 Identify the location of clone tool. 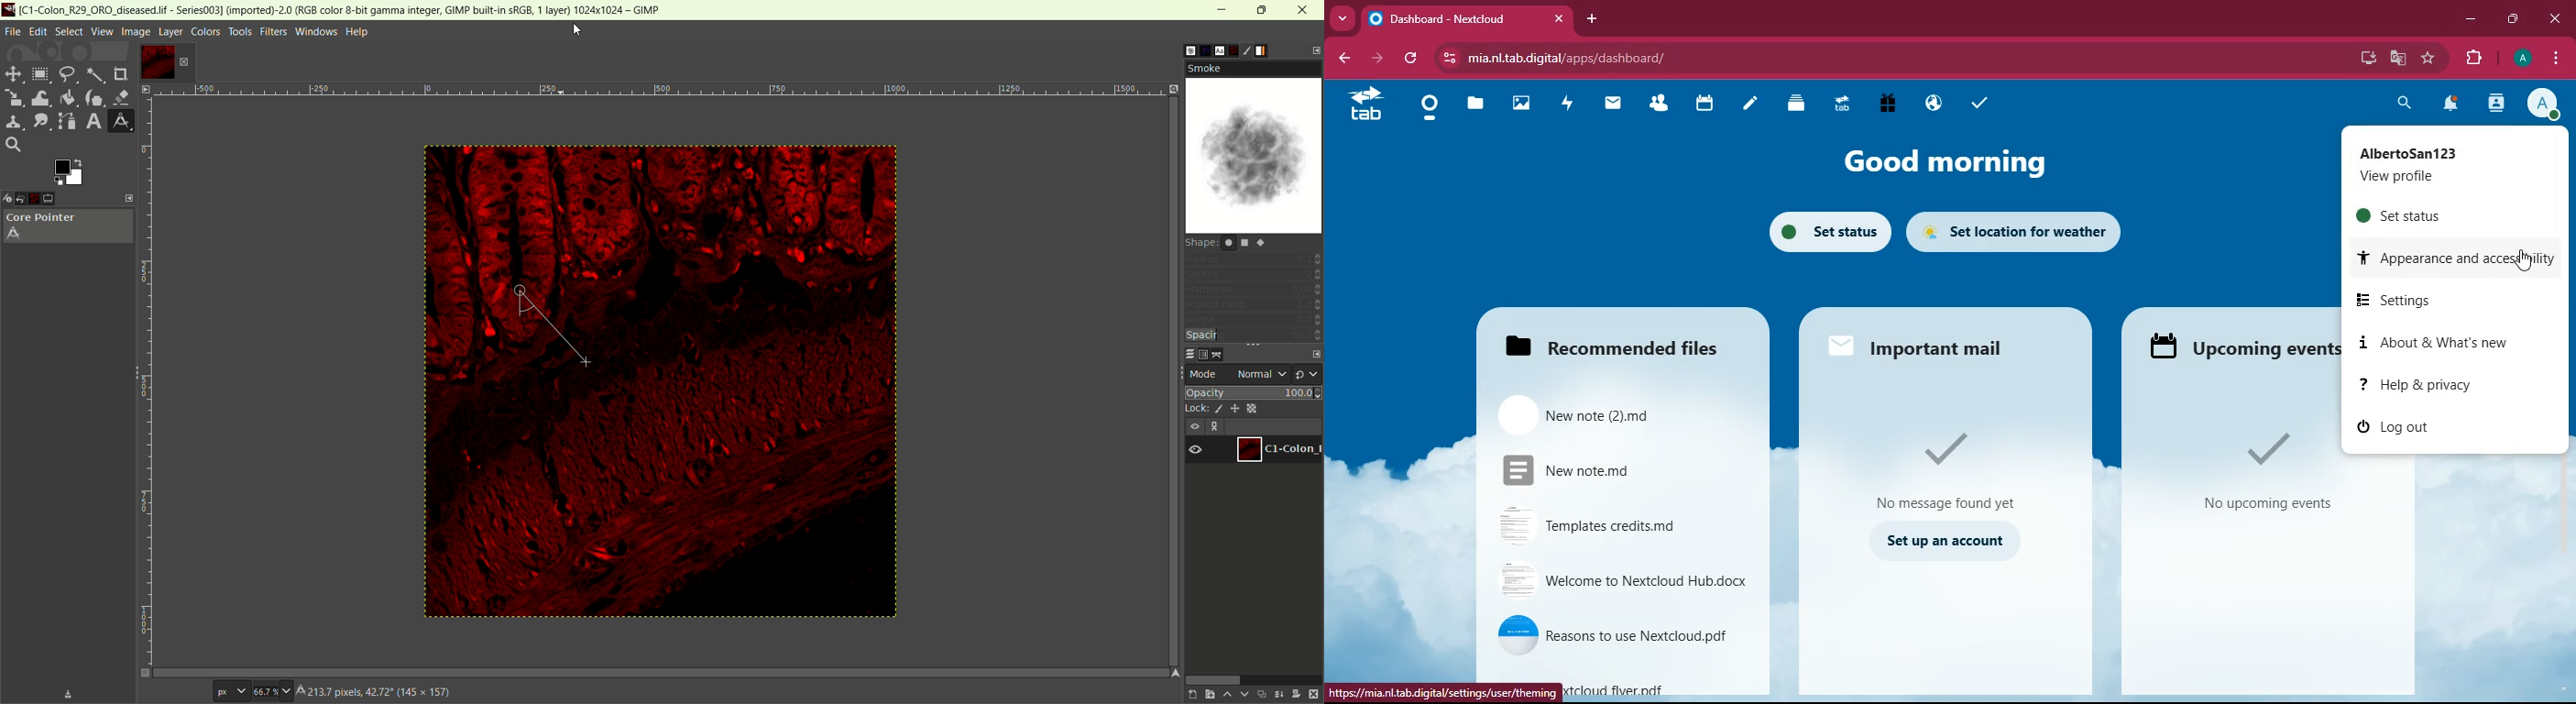
(12, 121).